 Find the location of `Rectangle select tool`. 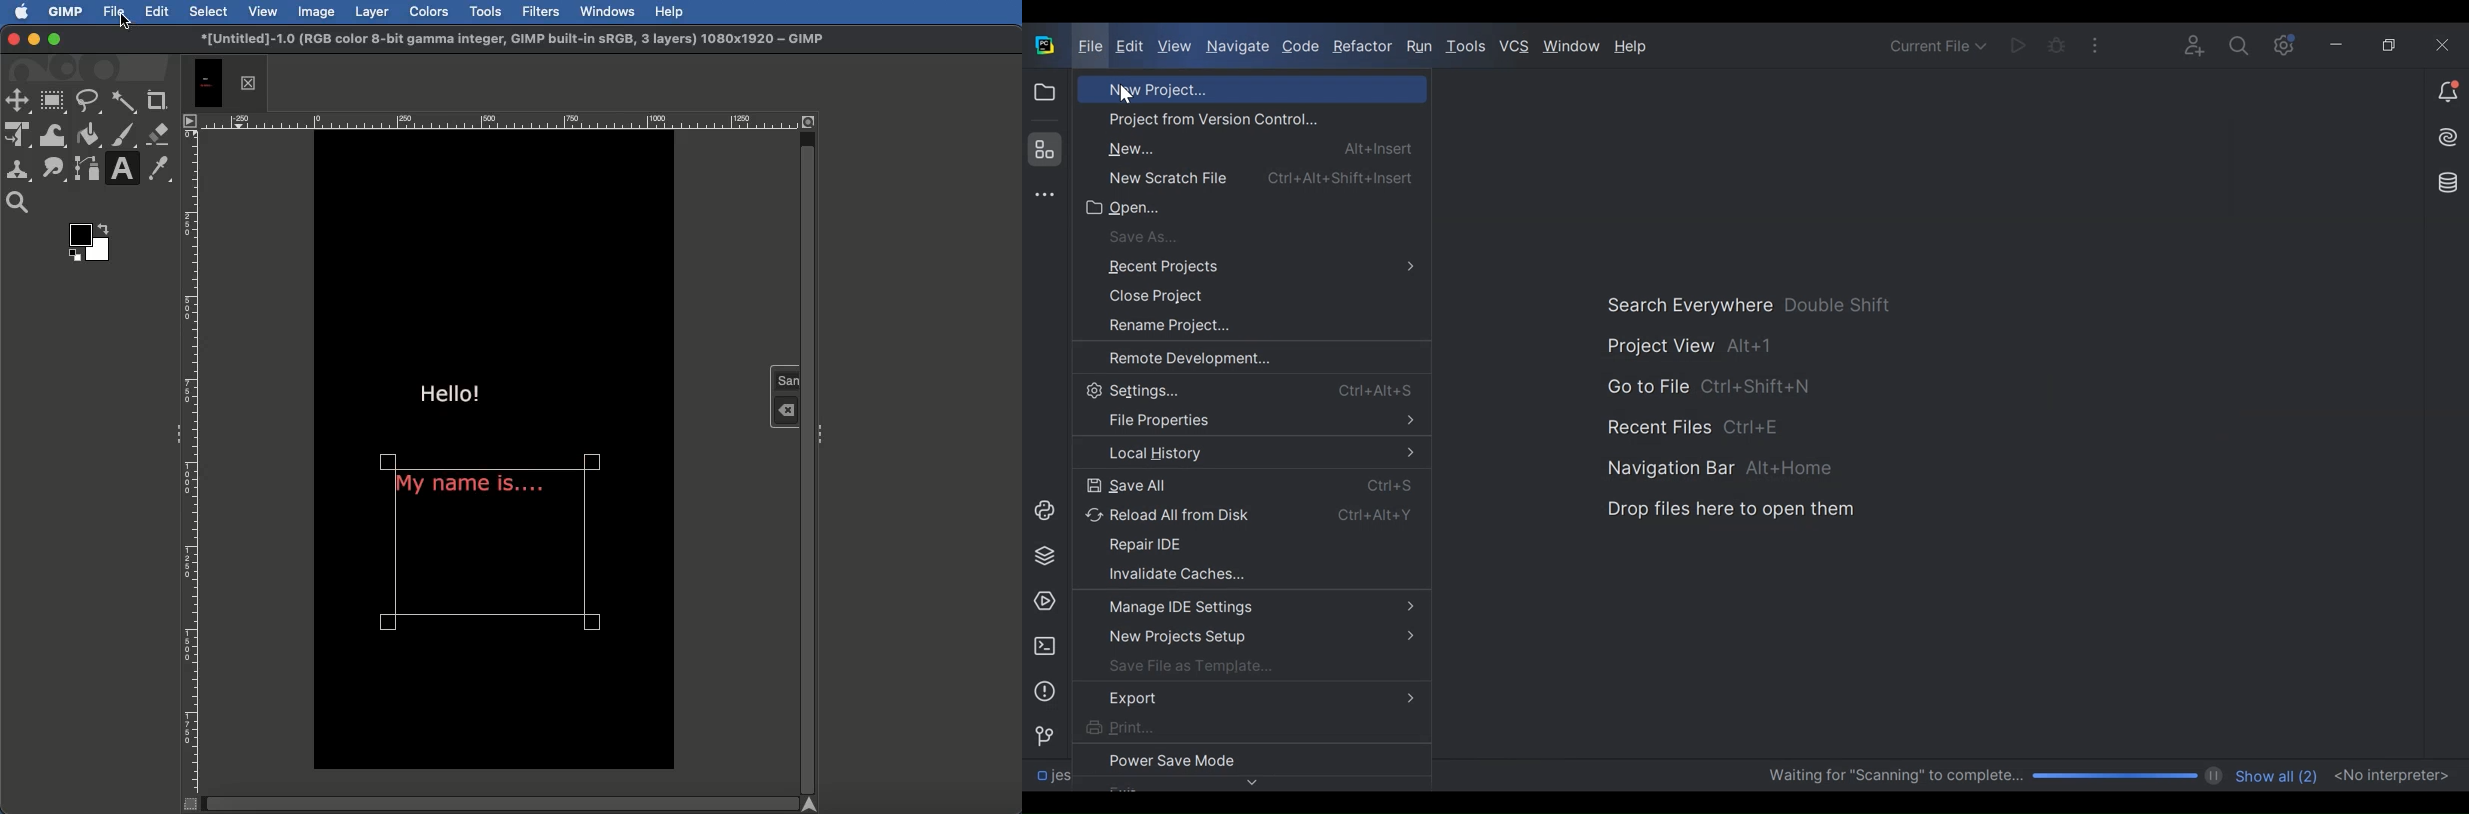

Rectangle select tool is located at coordinates (55, 101).